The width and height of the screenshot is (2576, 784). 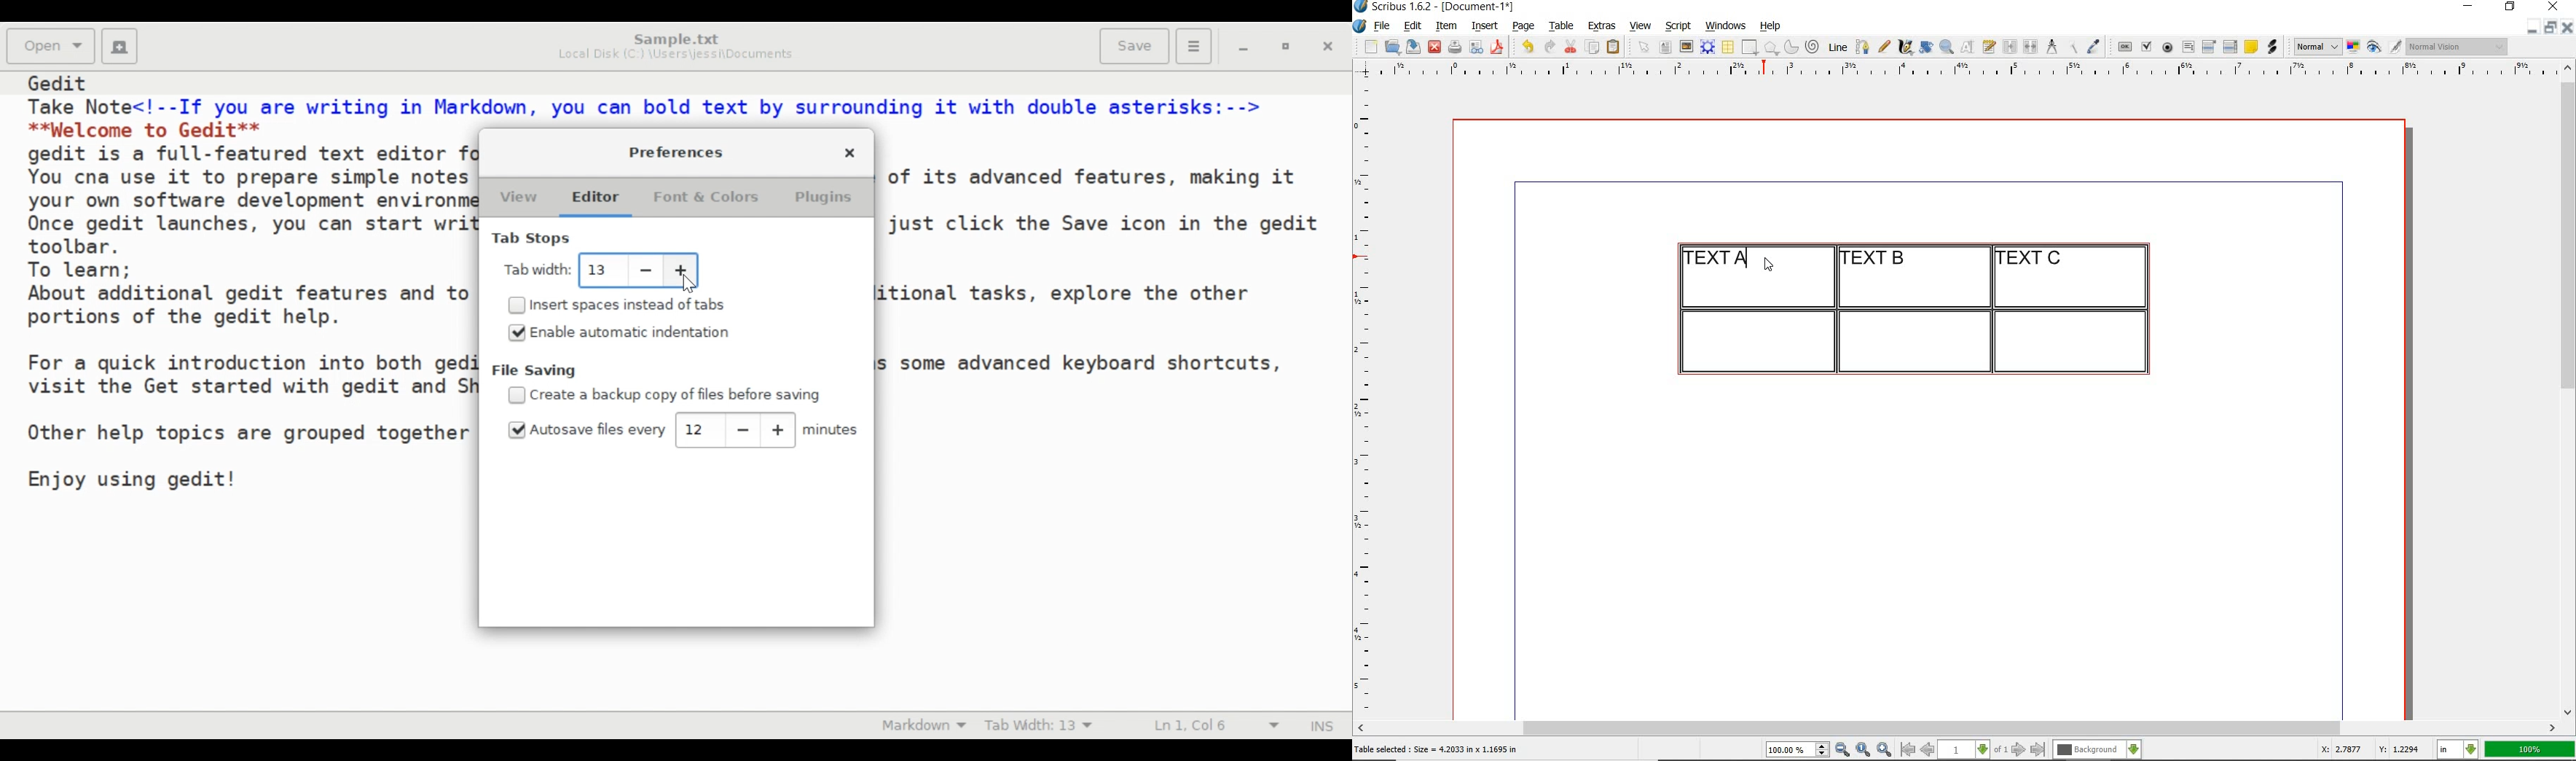 What do you see at coordinates (1477, 48) in the screenshot?
I see `preflight verifier` at bounding box center [1477, 48].